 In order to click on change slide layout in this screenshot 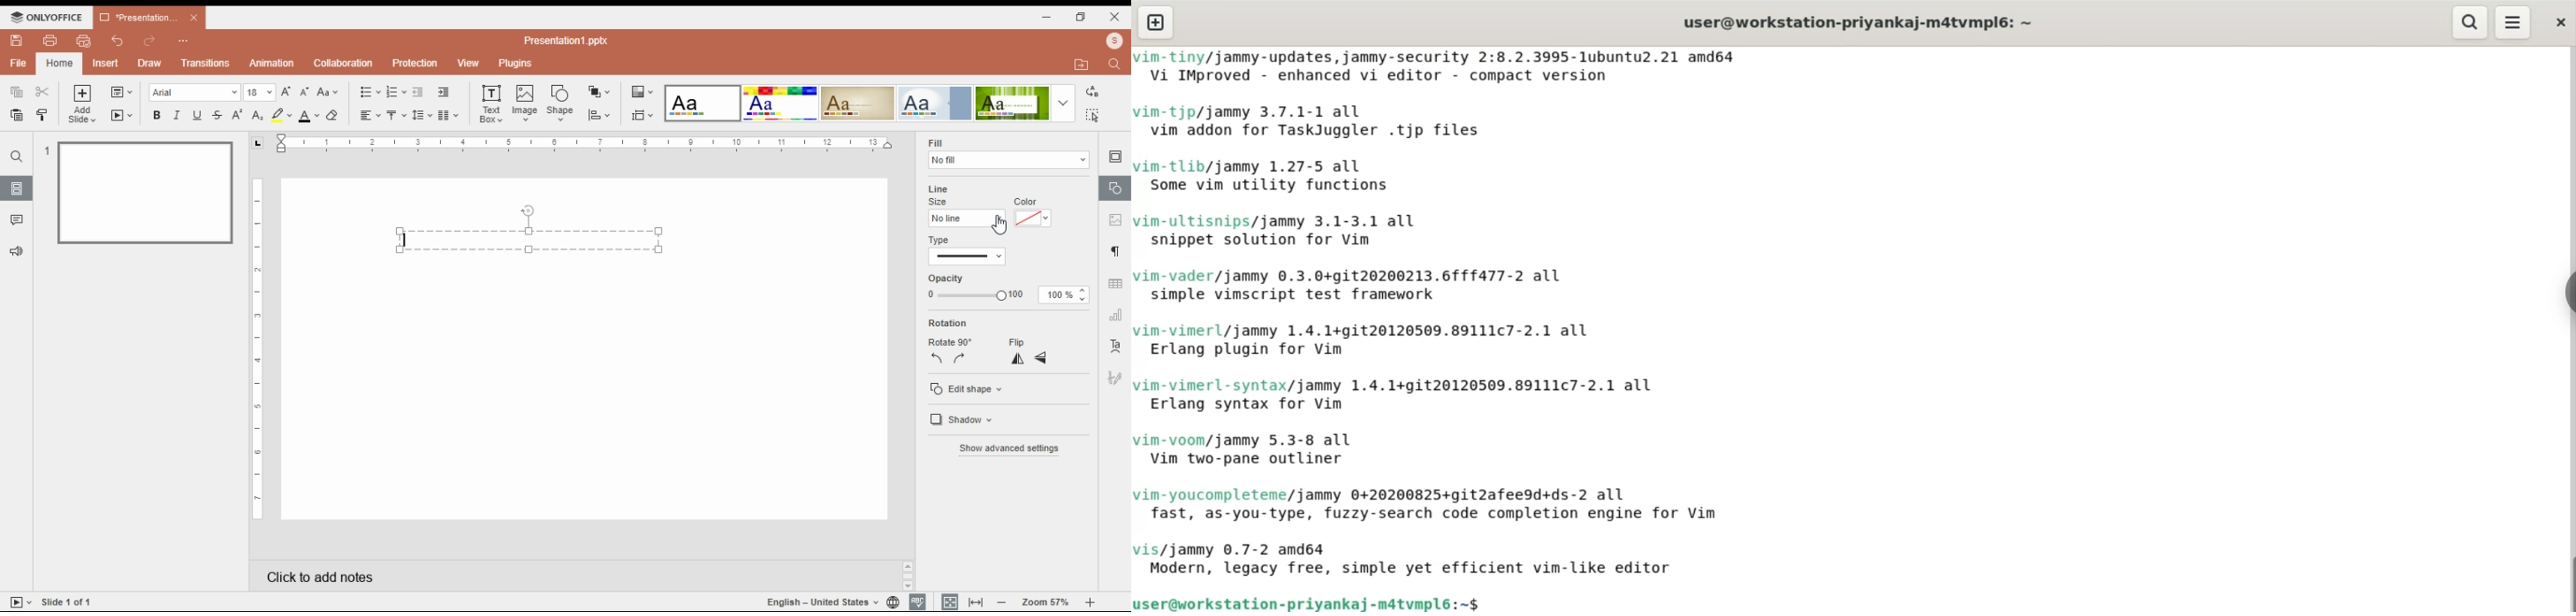, I will do `click(122, 92)`.